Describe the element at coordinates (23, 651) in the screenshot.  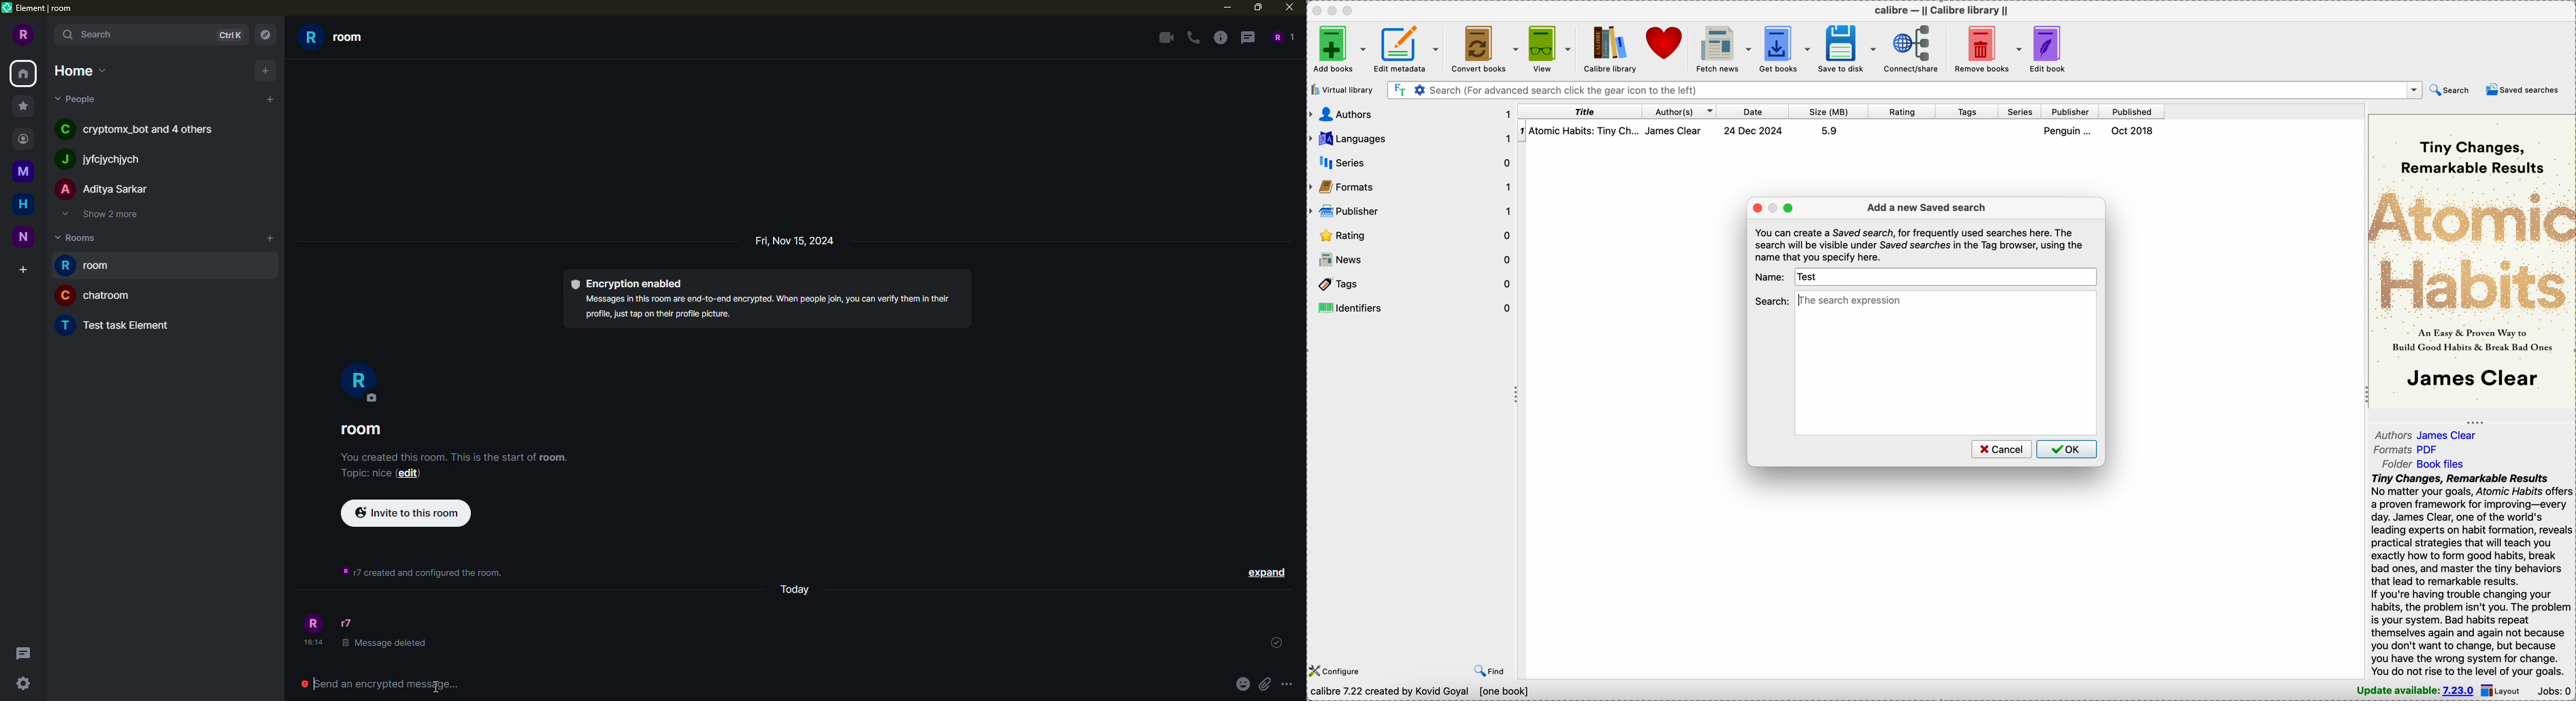
I see `threads` at that location.